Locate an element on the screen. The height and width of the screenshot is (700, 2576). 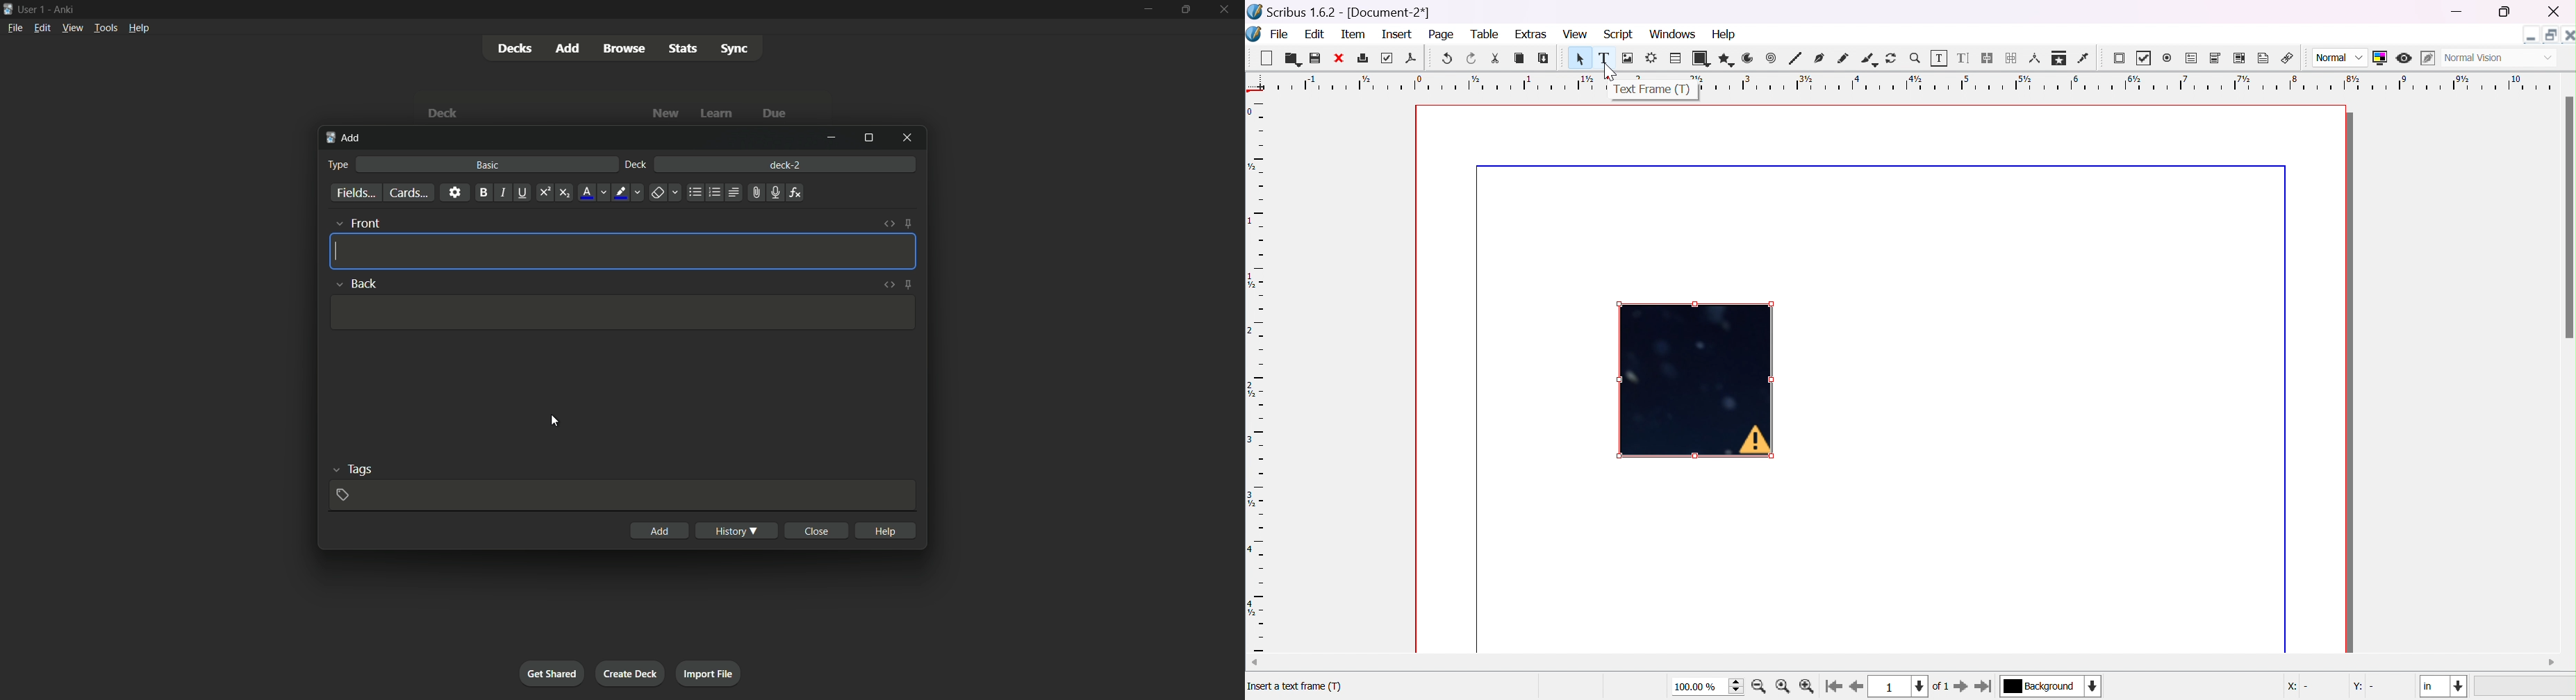
add is located at coordinates (566, 48).